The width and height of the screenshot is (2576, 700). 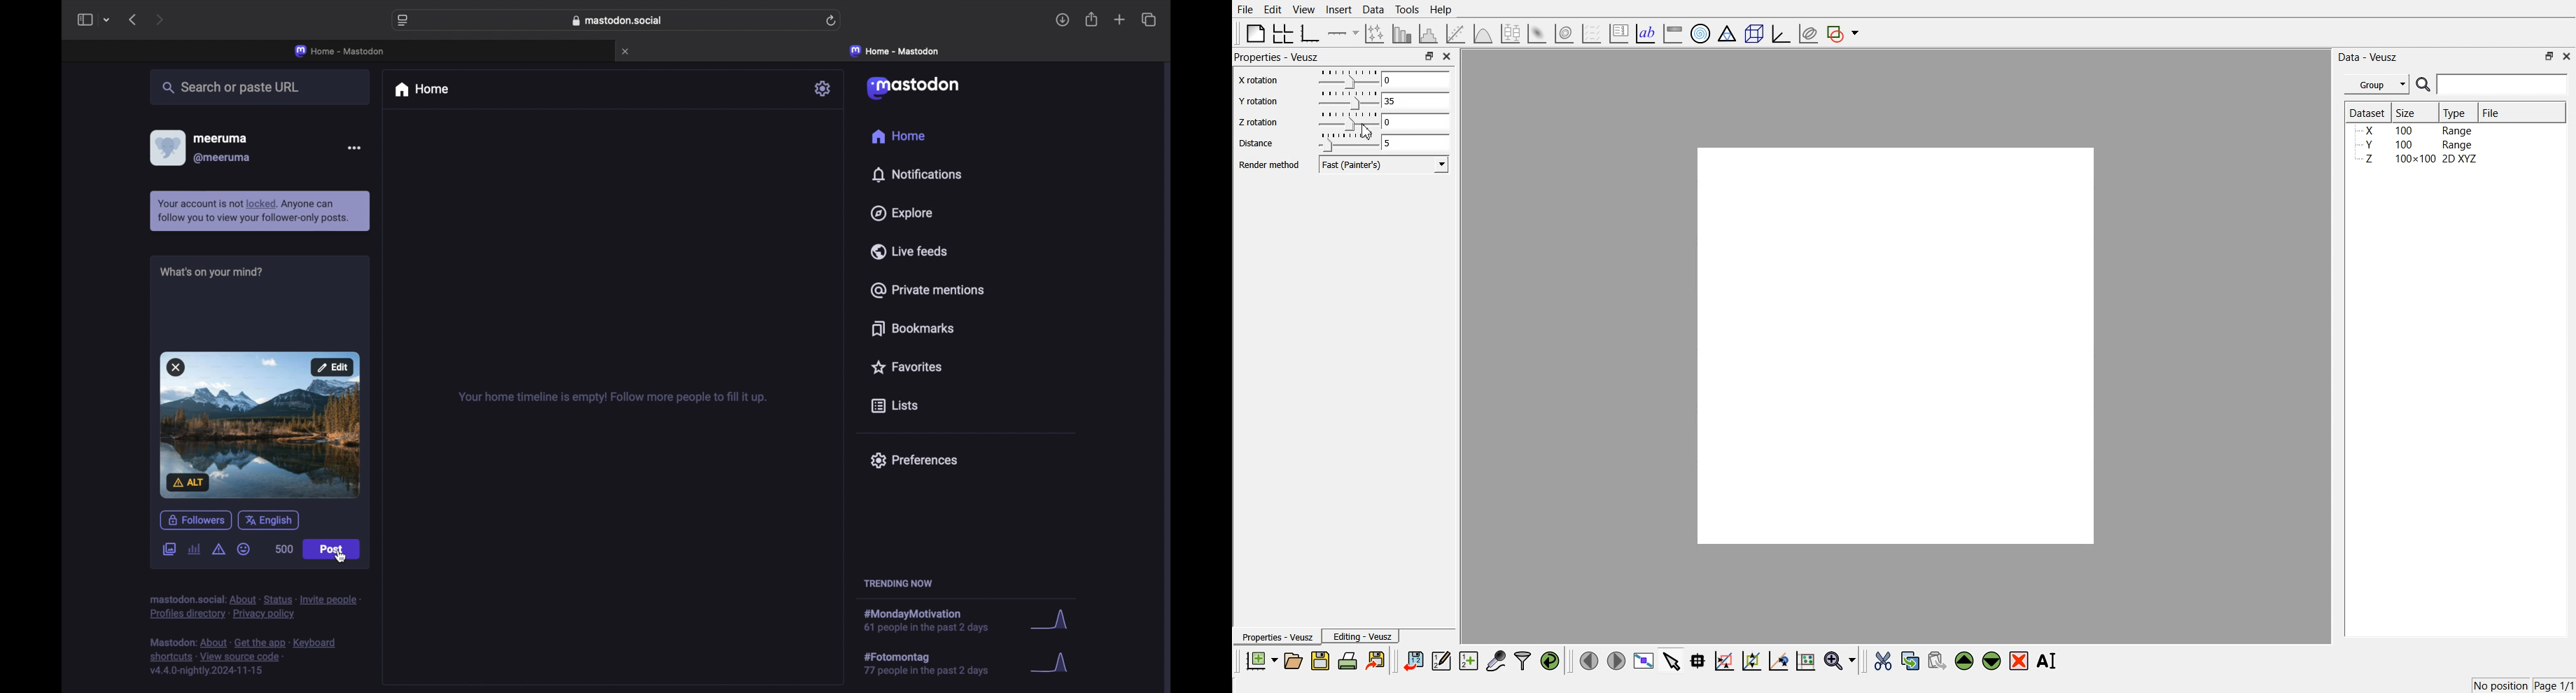 I want to click on Plot covariance ellipsis, so click(x=1809, y=34).